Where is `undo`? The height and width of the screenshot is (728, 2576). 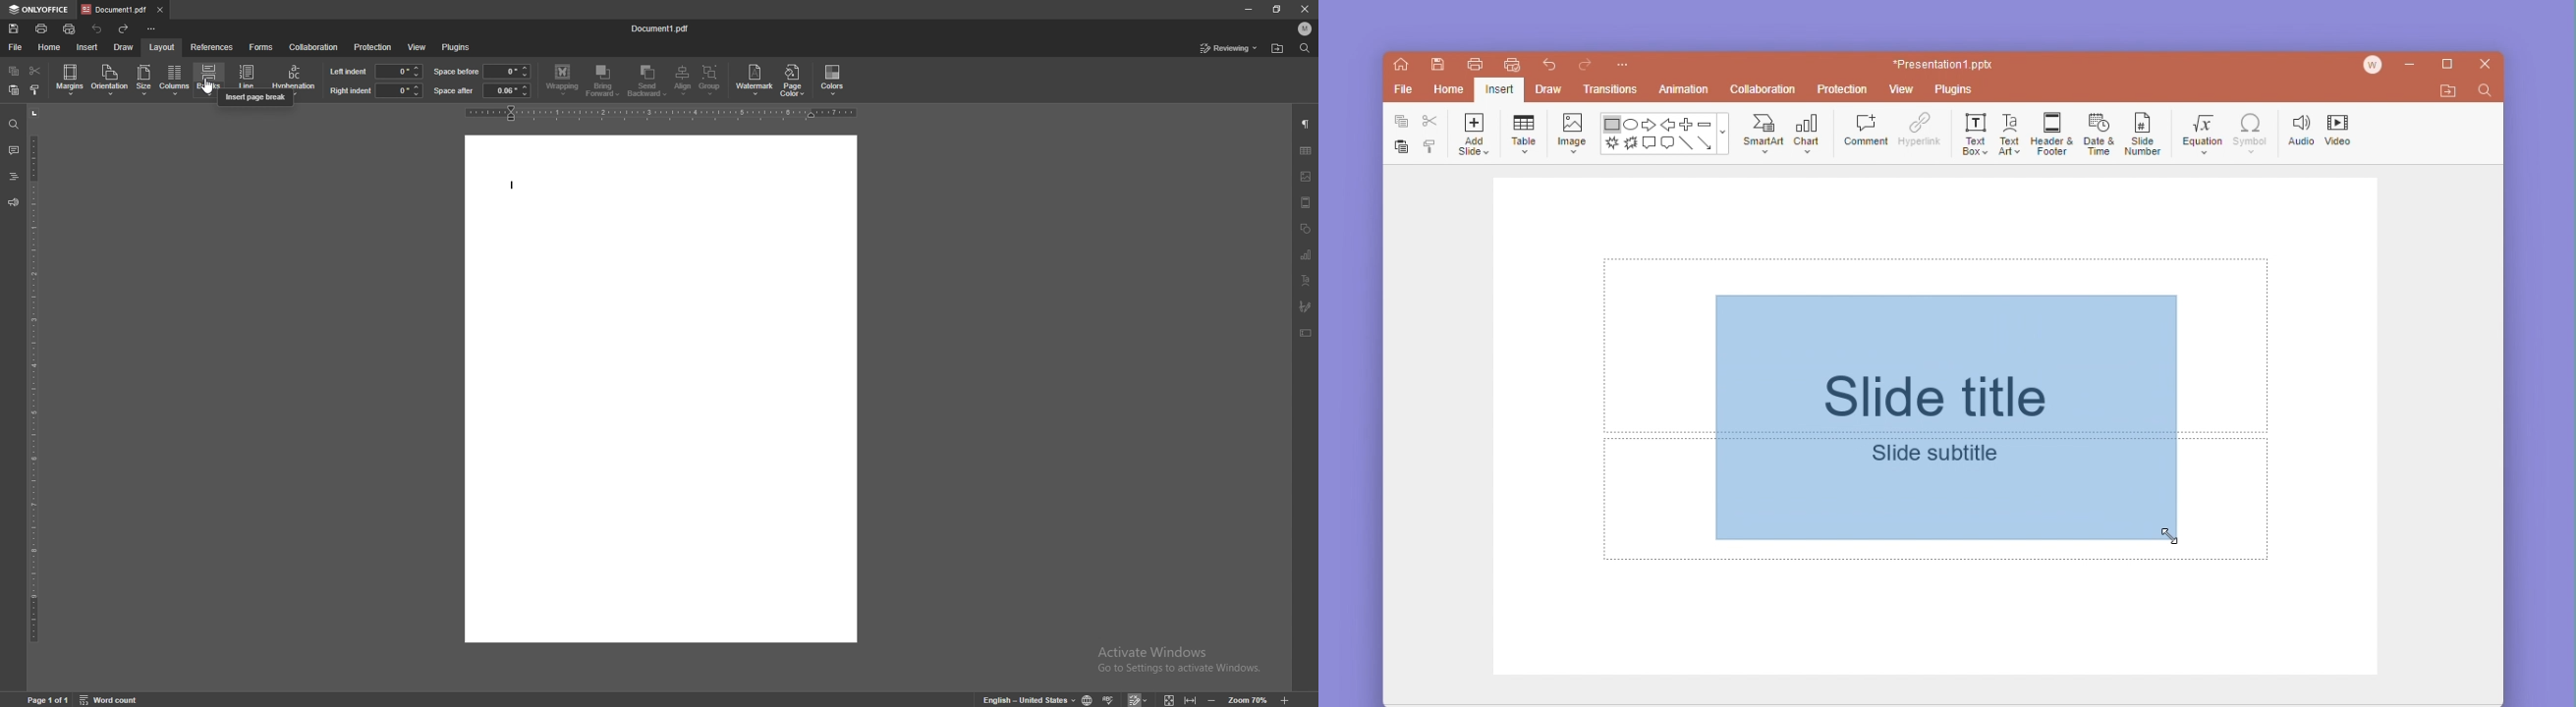 undo is located at coordinates (97, 29).